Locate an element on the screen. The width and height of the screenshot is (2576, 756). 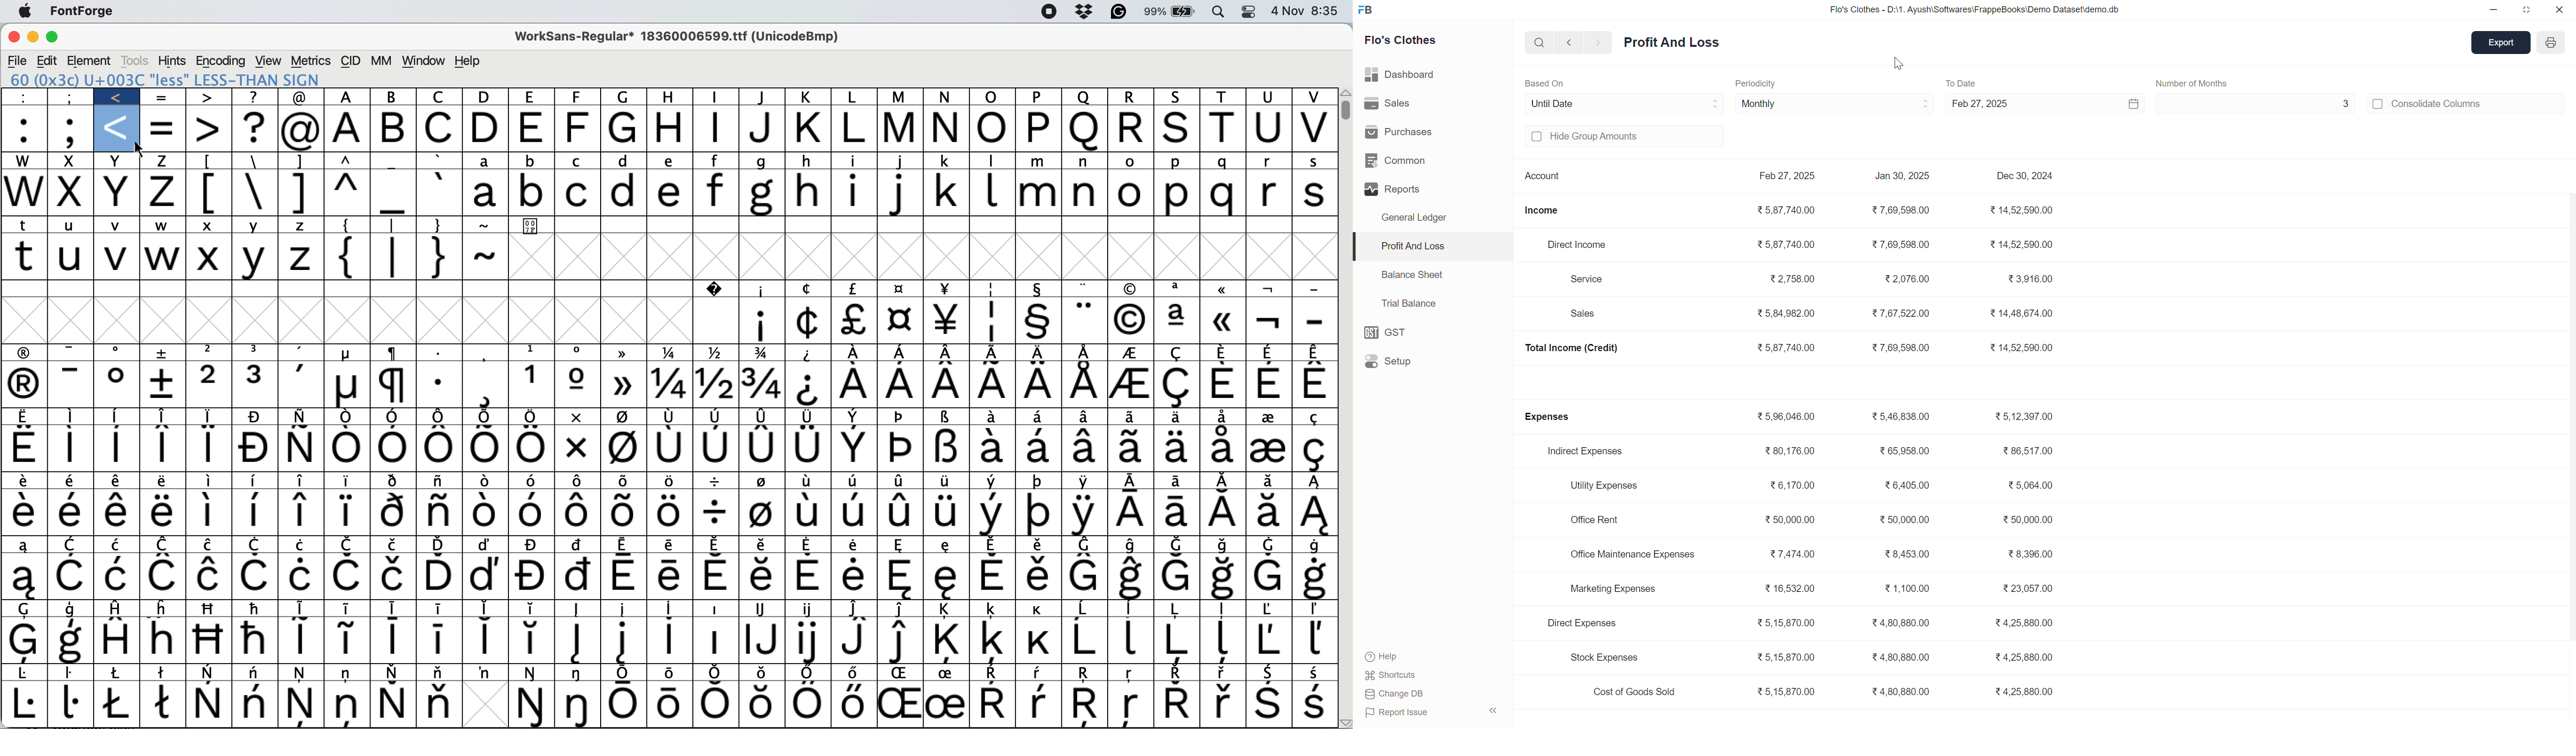
₹ 50,000.00 is located at coordinates (1788, 521).